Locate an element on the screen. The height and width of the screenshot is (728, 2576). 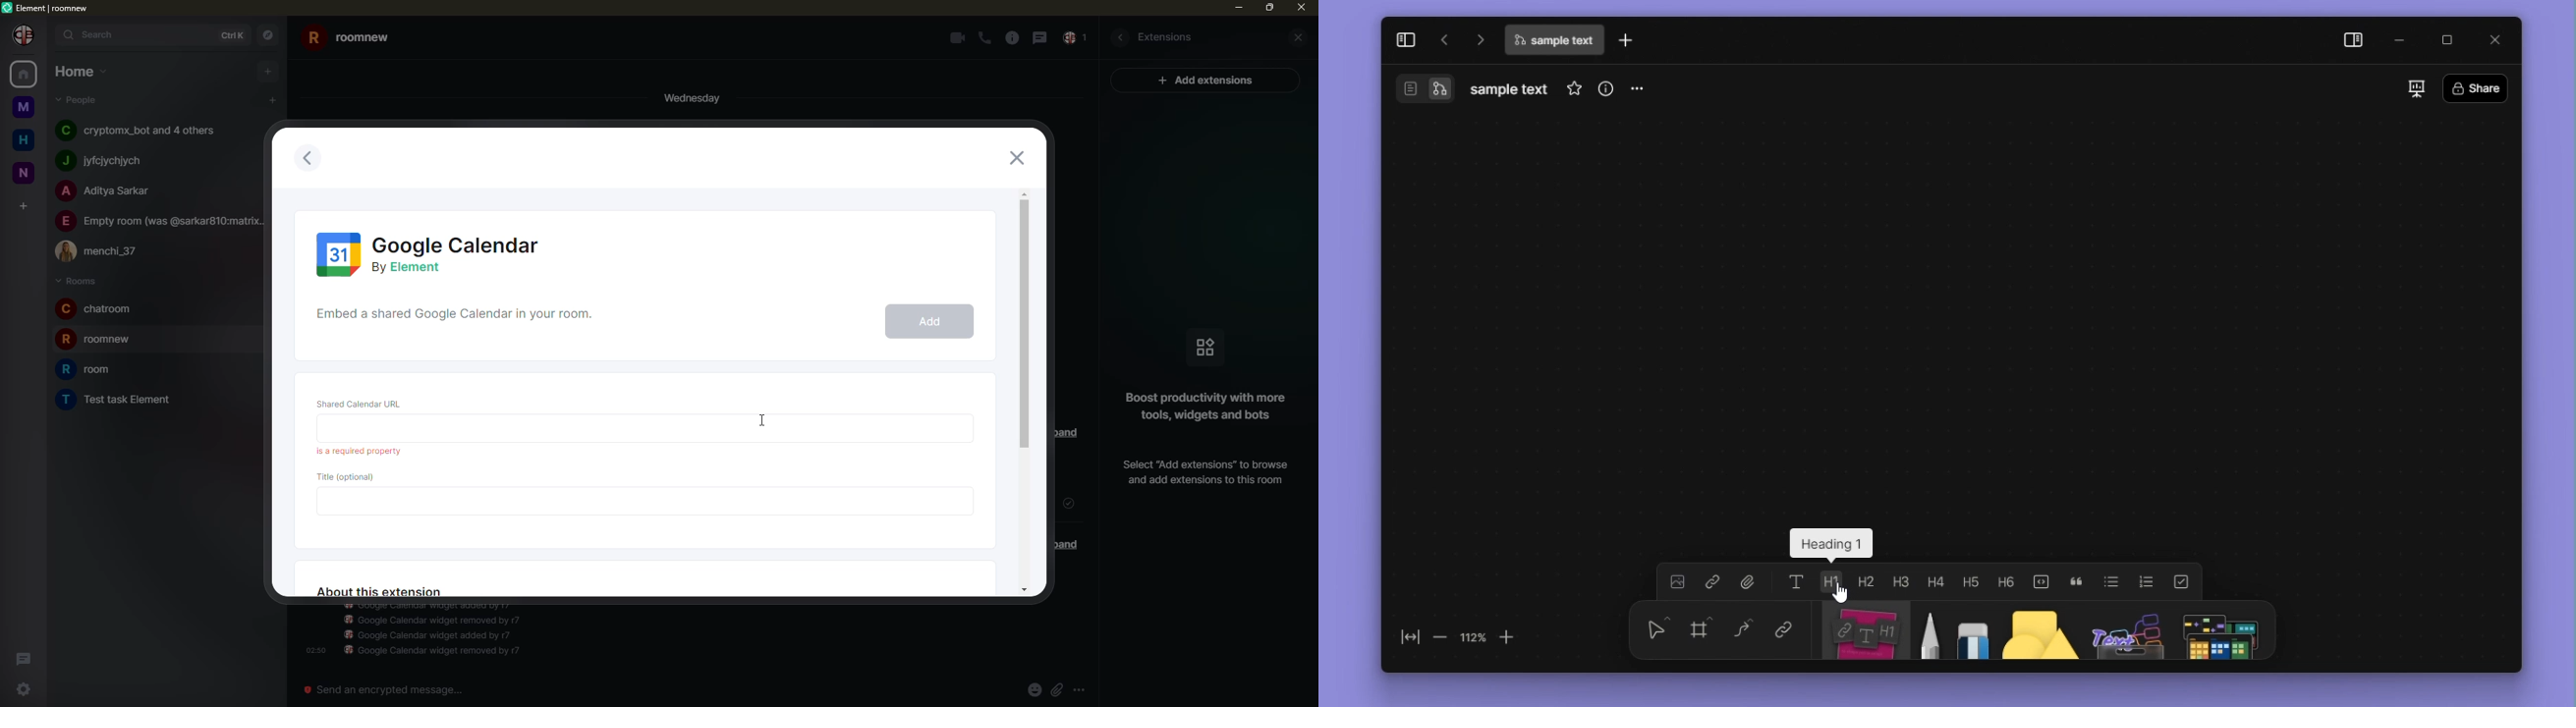
info is located at coordinates (1200, 407).